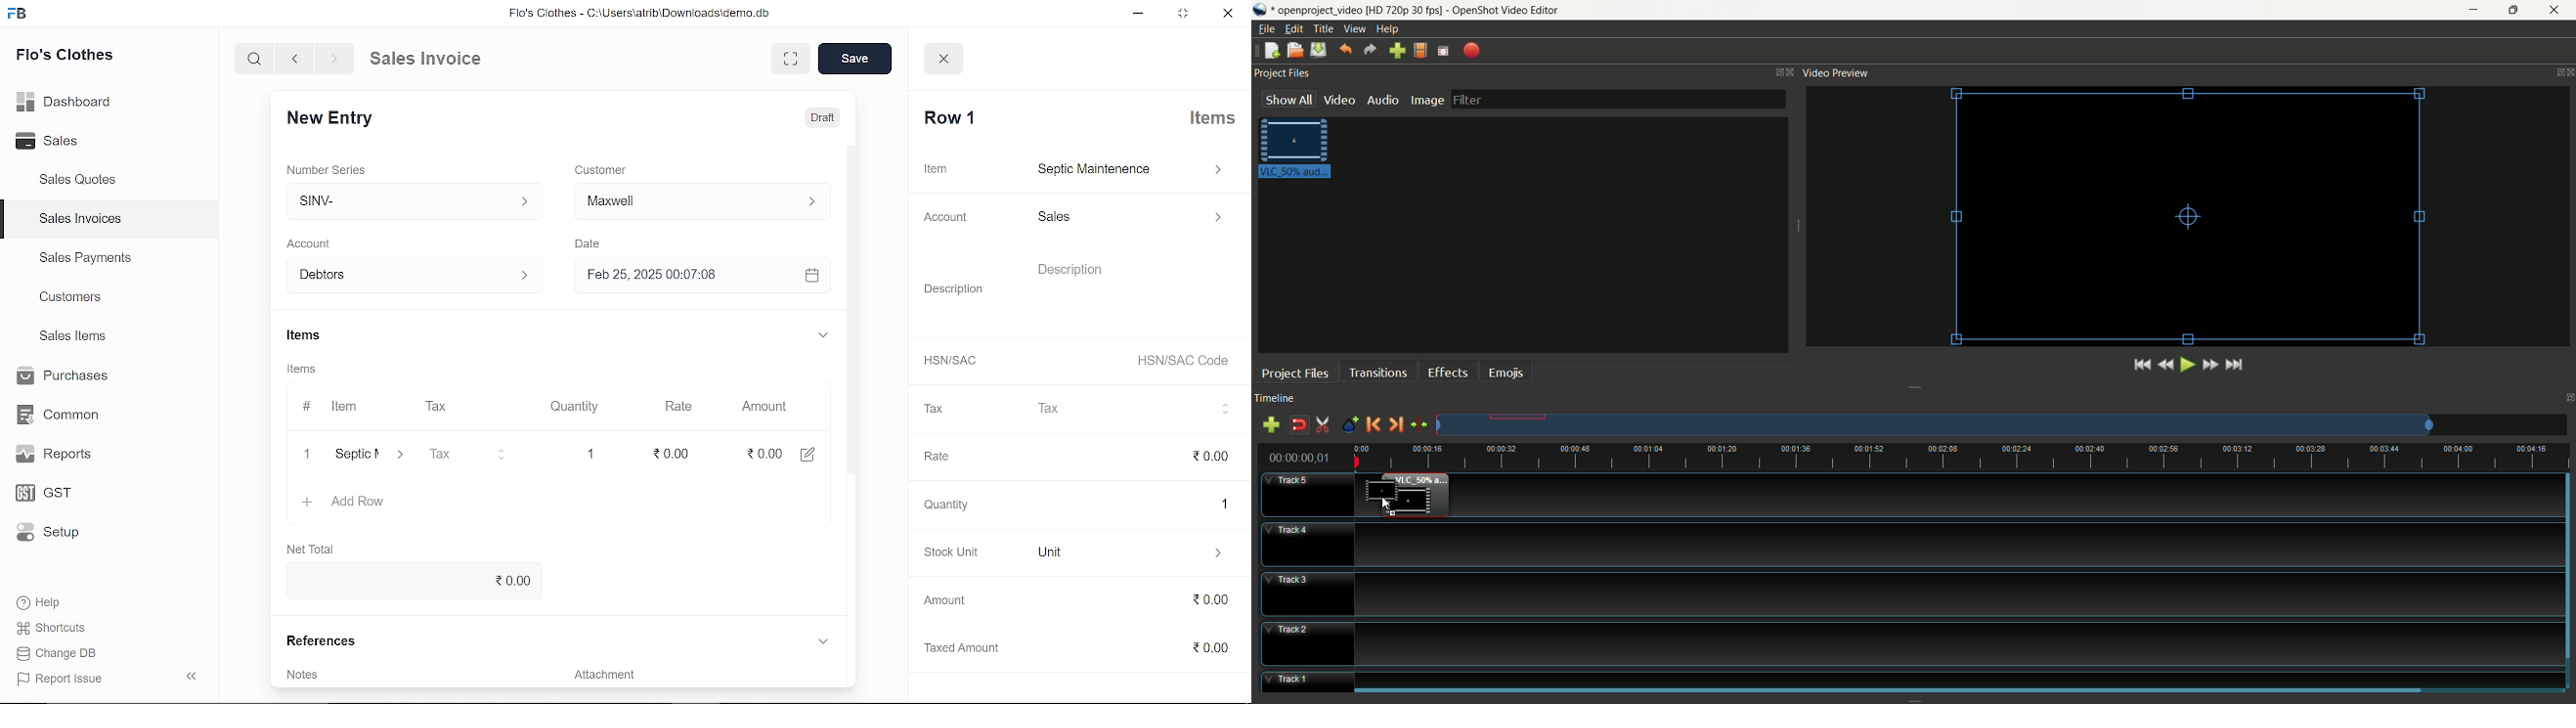  What do you see at coordinates (935, 168) in the screenshot?
I see `Item` at bounding box center [935, 168].